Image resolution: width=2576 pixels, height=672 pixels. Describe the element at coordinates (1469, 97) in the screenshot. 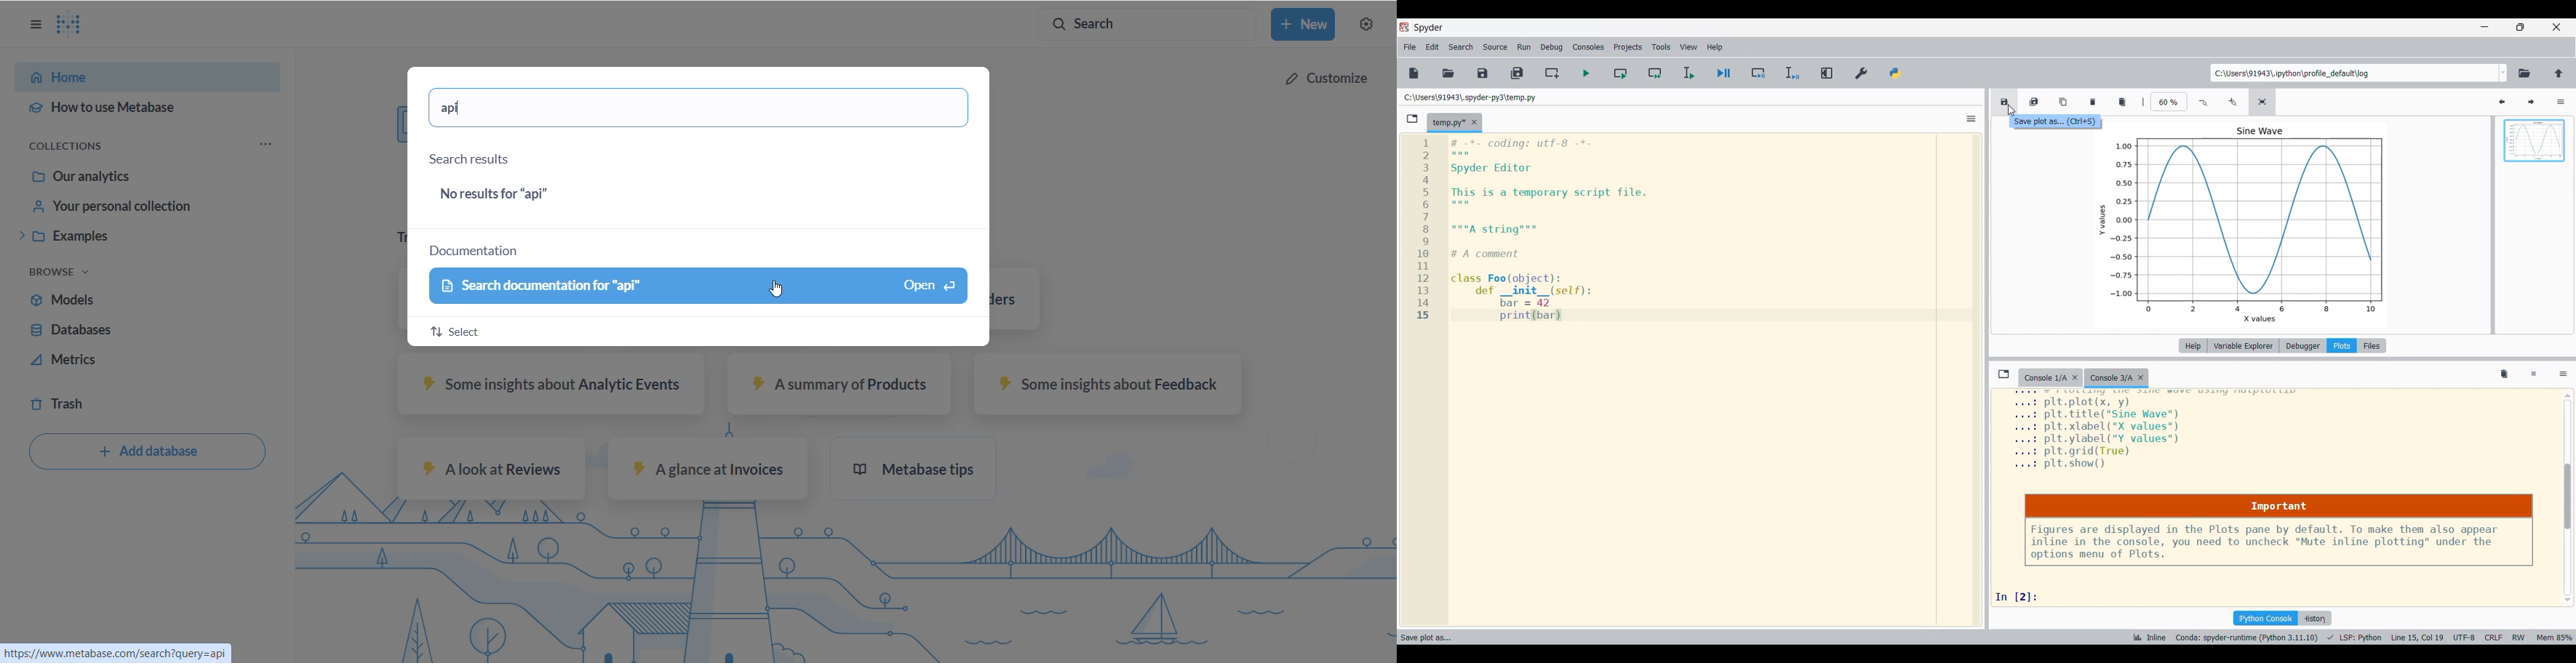

I see `File location` at that location.